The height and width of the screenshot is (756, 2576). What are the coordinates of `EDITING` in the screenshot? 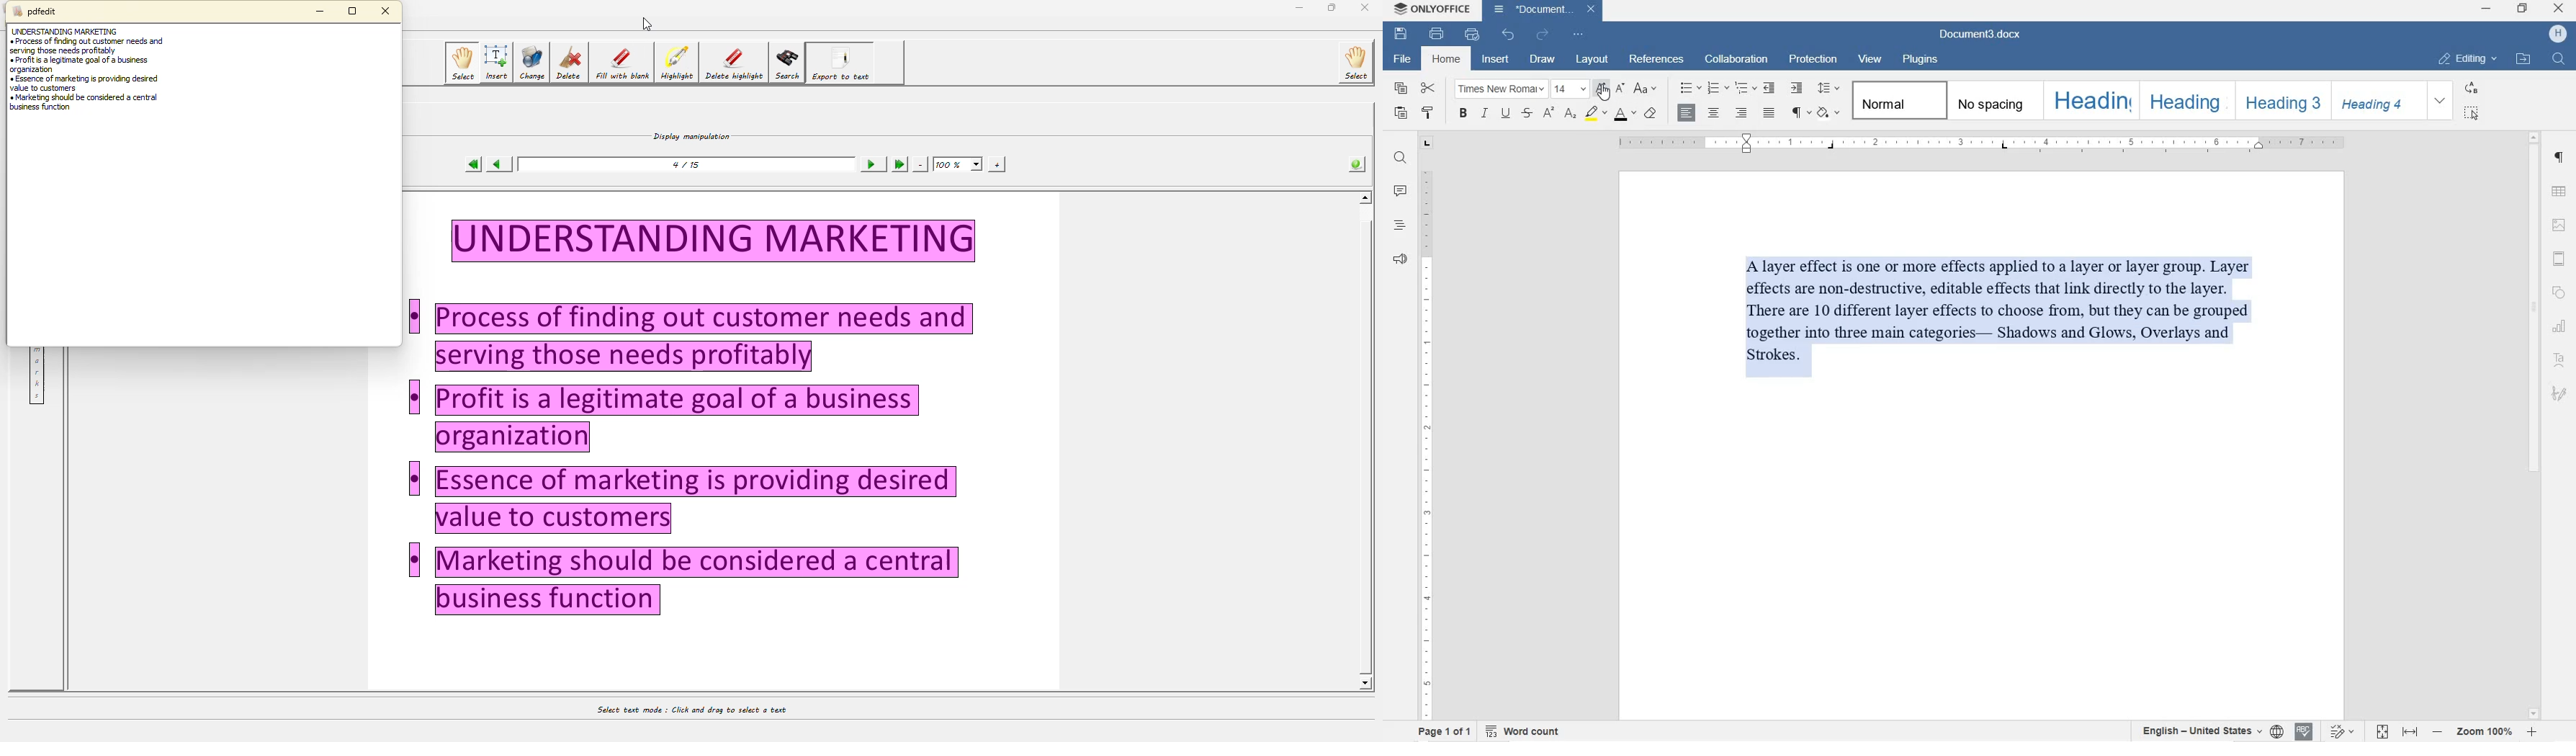 It's located at (2470, 59).